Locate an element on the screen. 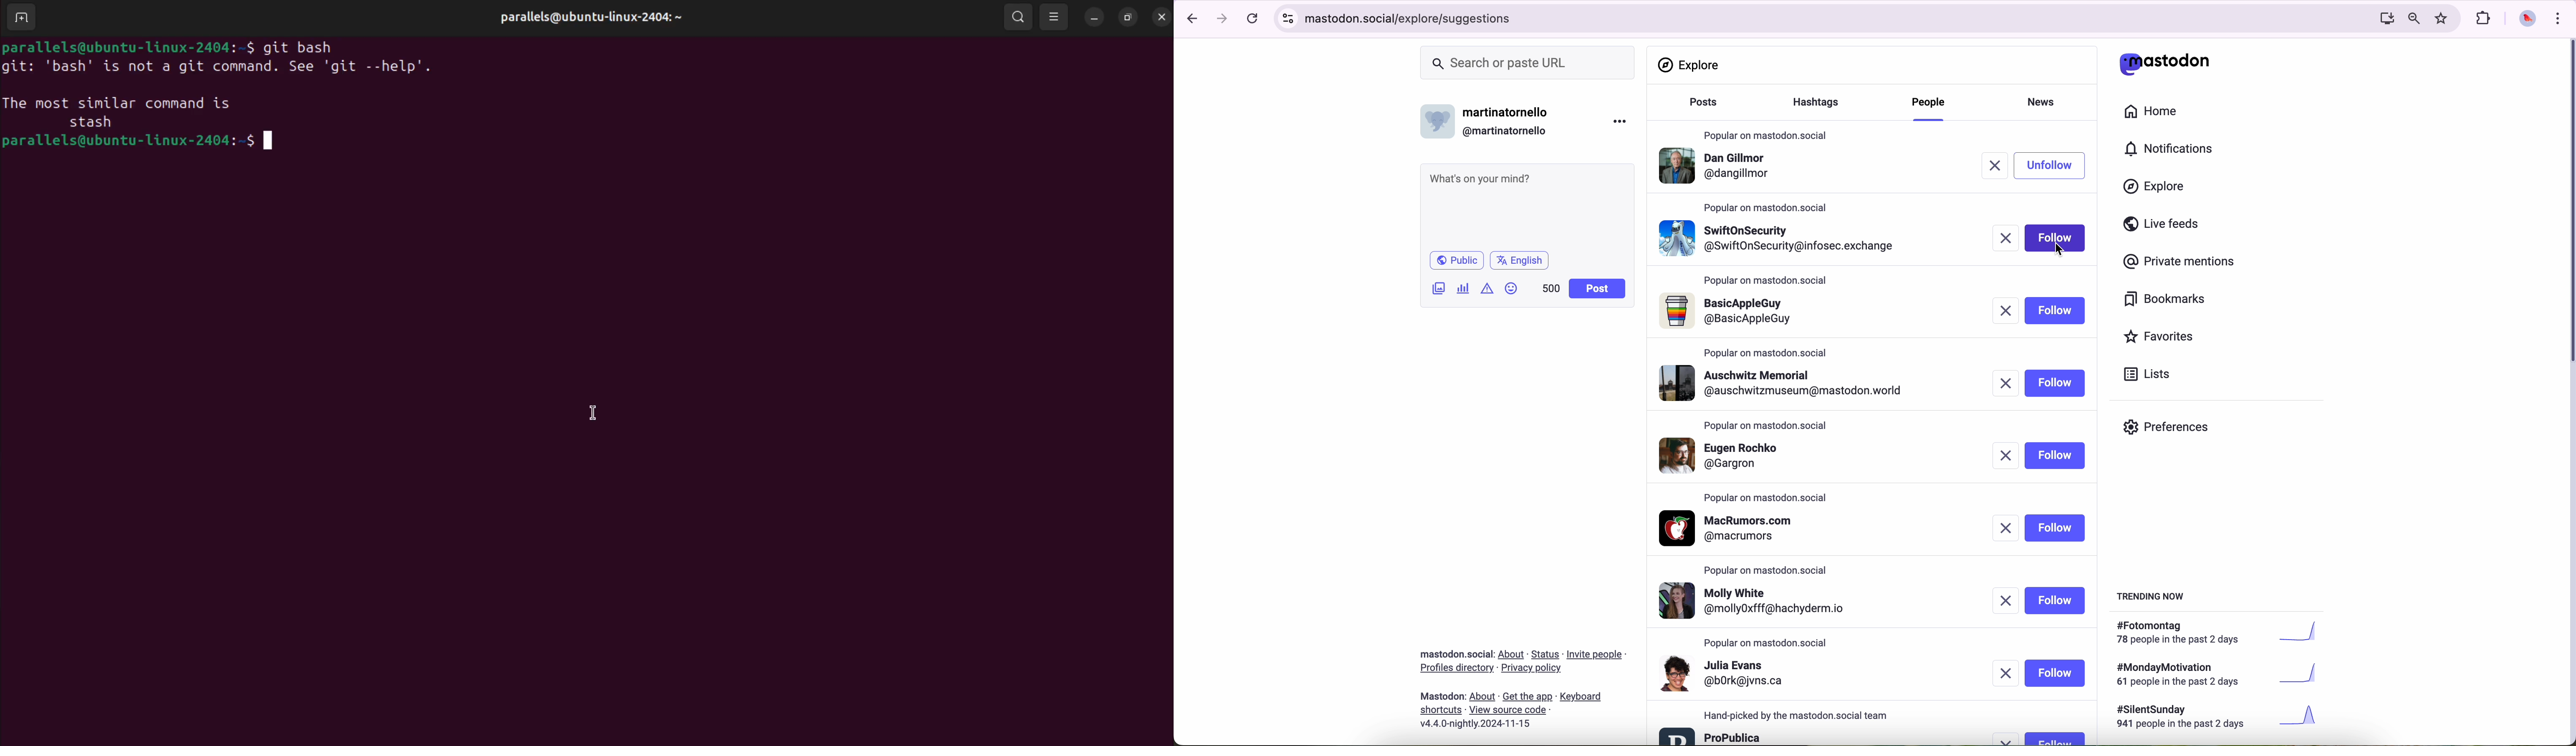  popular on mastodon.social is located at coordinates (1771, 568).